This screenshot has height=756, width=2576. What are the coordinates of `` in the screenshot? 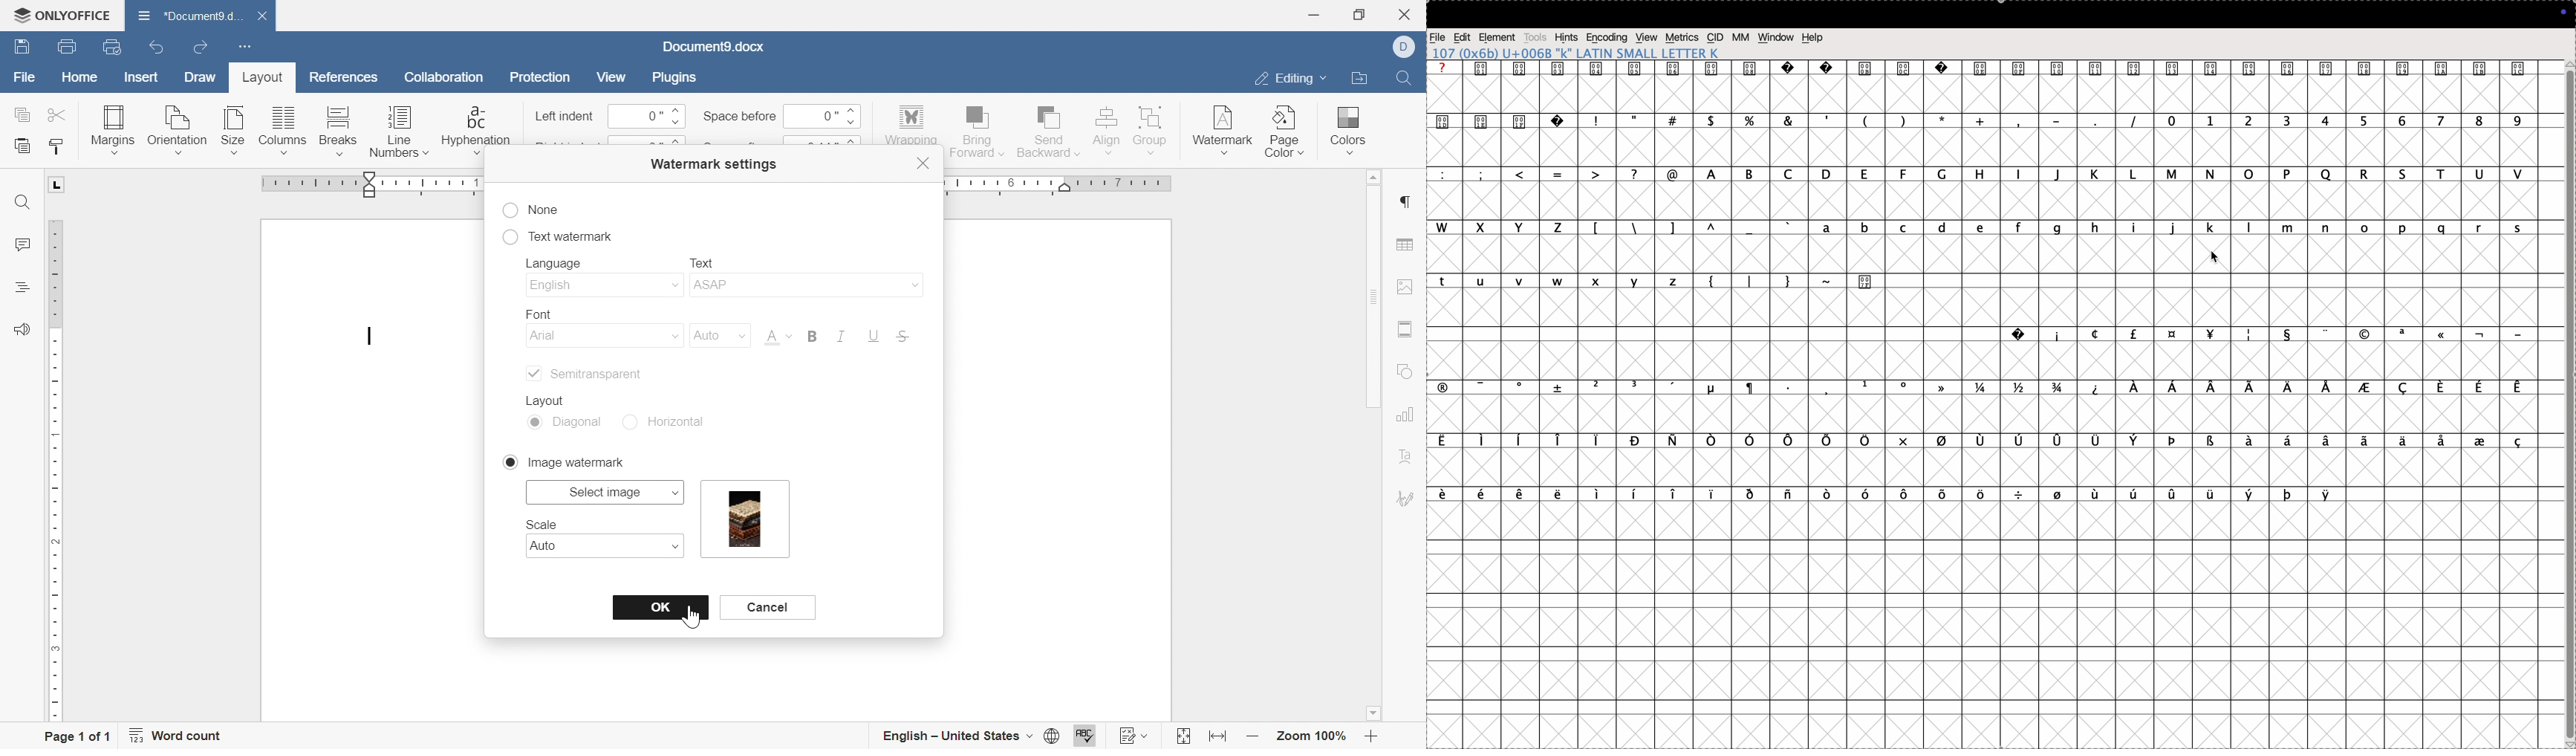 It's located at (1863, 281).